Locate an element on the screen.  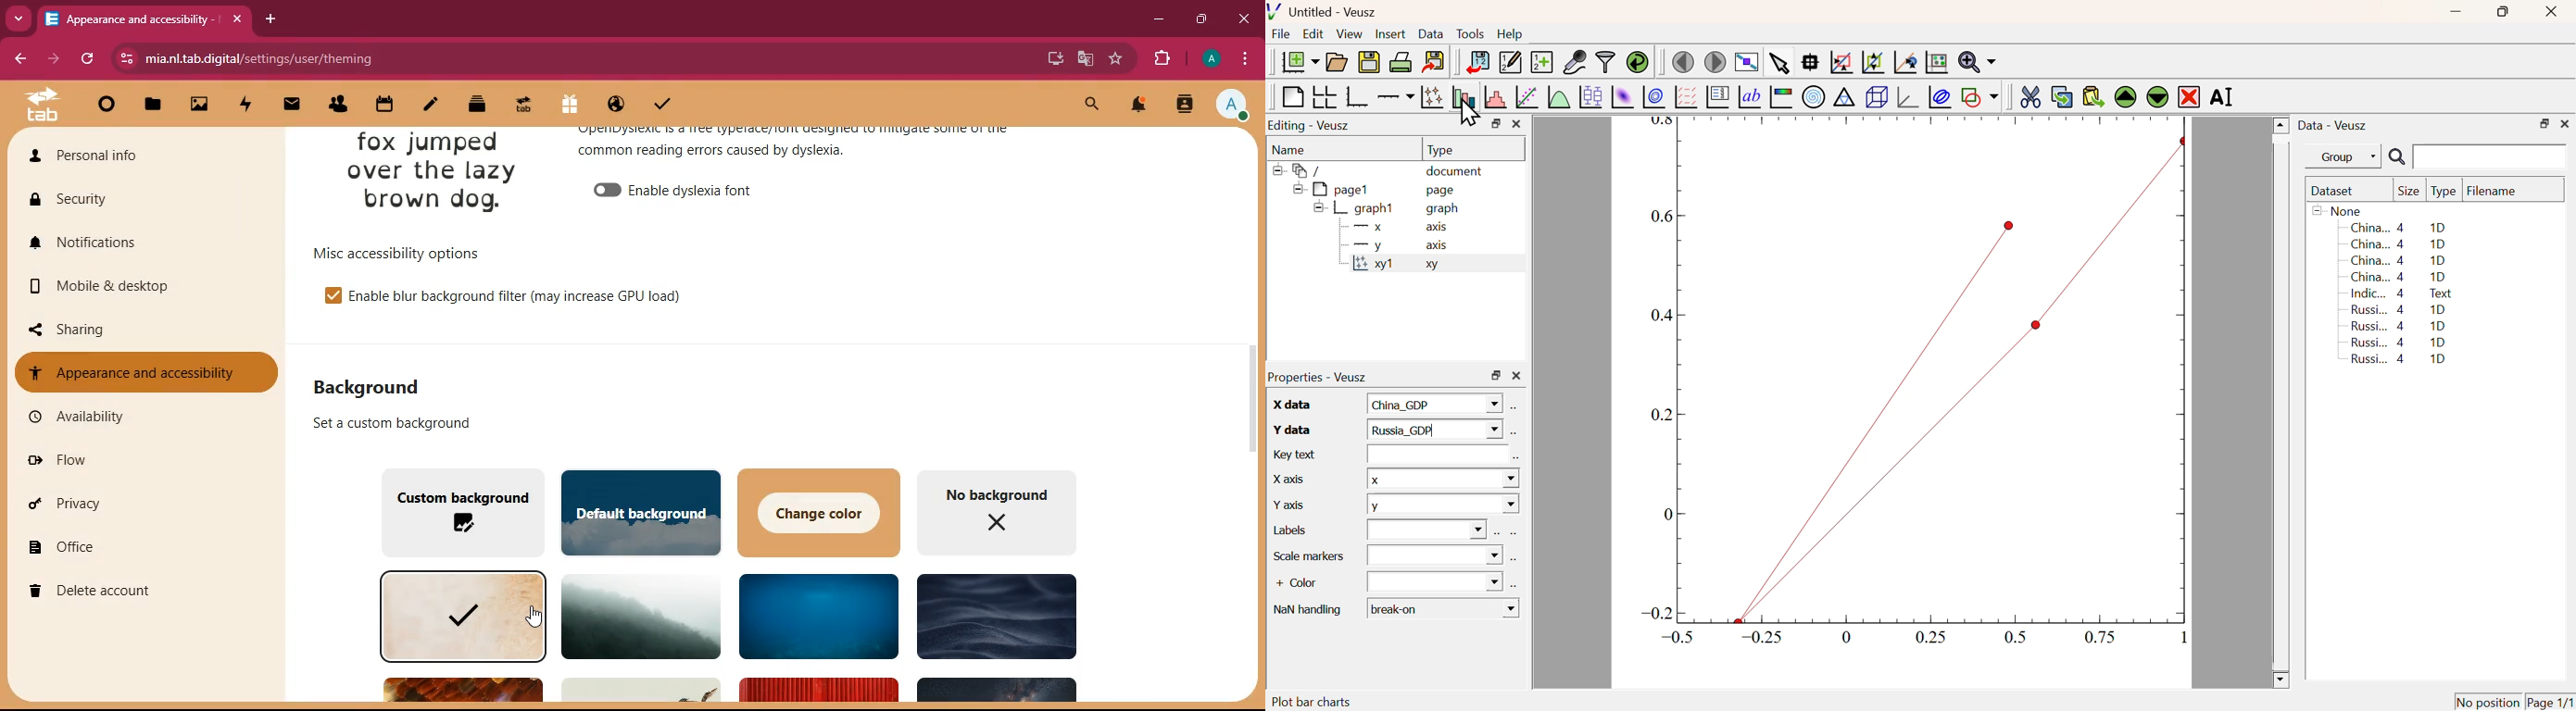
Plot 2D set as contours is located at coordinates (1654, 98).